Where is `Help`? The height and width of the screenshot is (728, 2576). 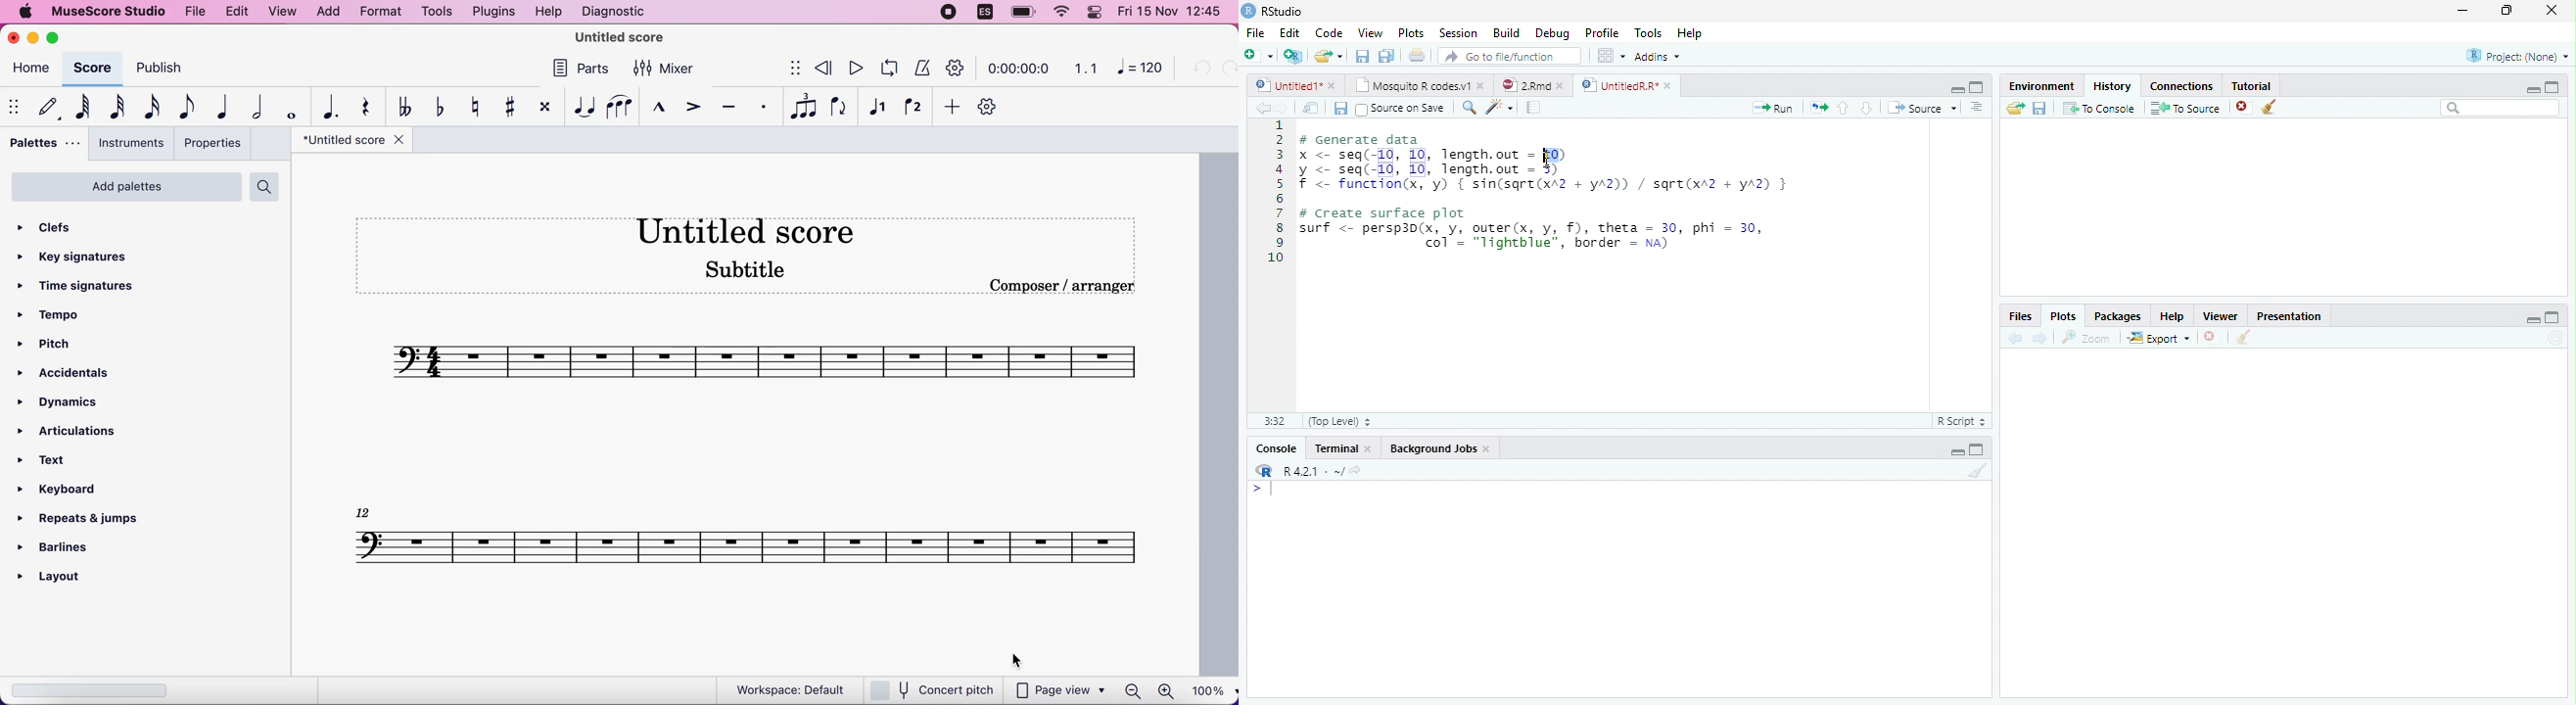 Help is located at coordinates (2173, 315).